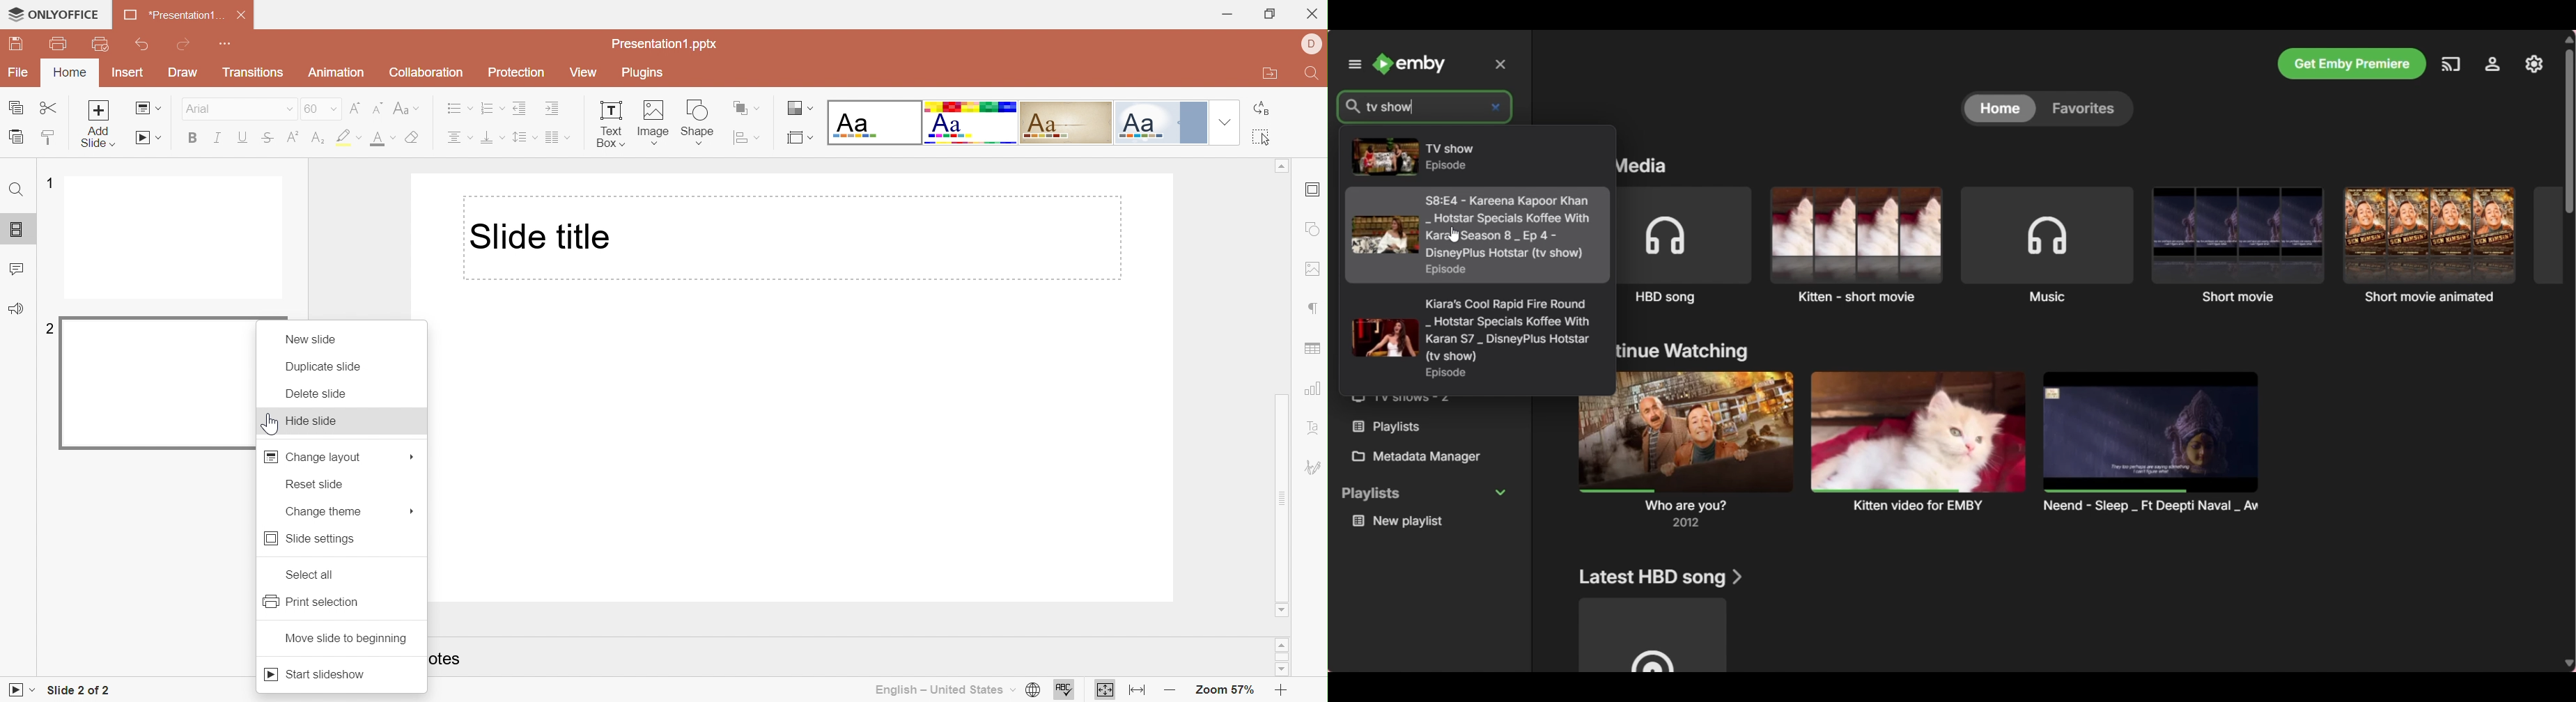 The image size is (2576, 728). Describe the element at coordinates (174, 15) in the screenshot. I see `*Presentation1...` at that location.